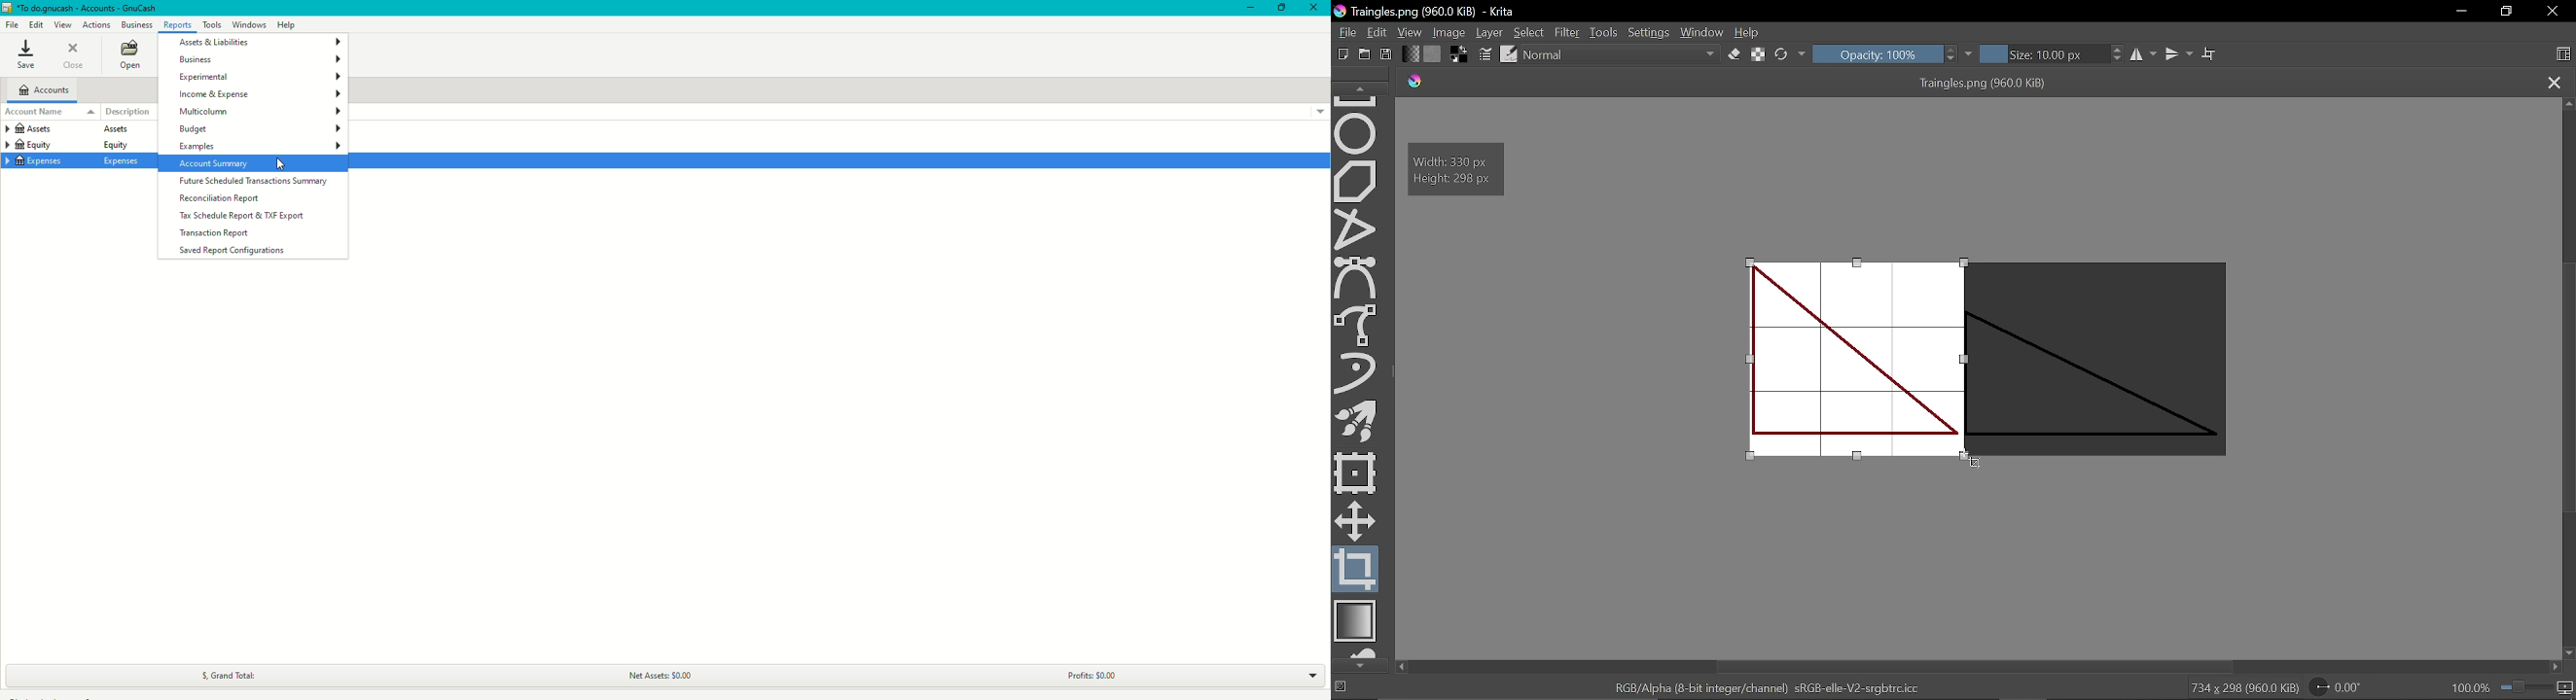 The image size is (2576, 700). I want to click on Open, so click(126, 57).